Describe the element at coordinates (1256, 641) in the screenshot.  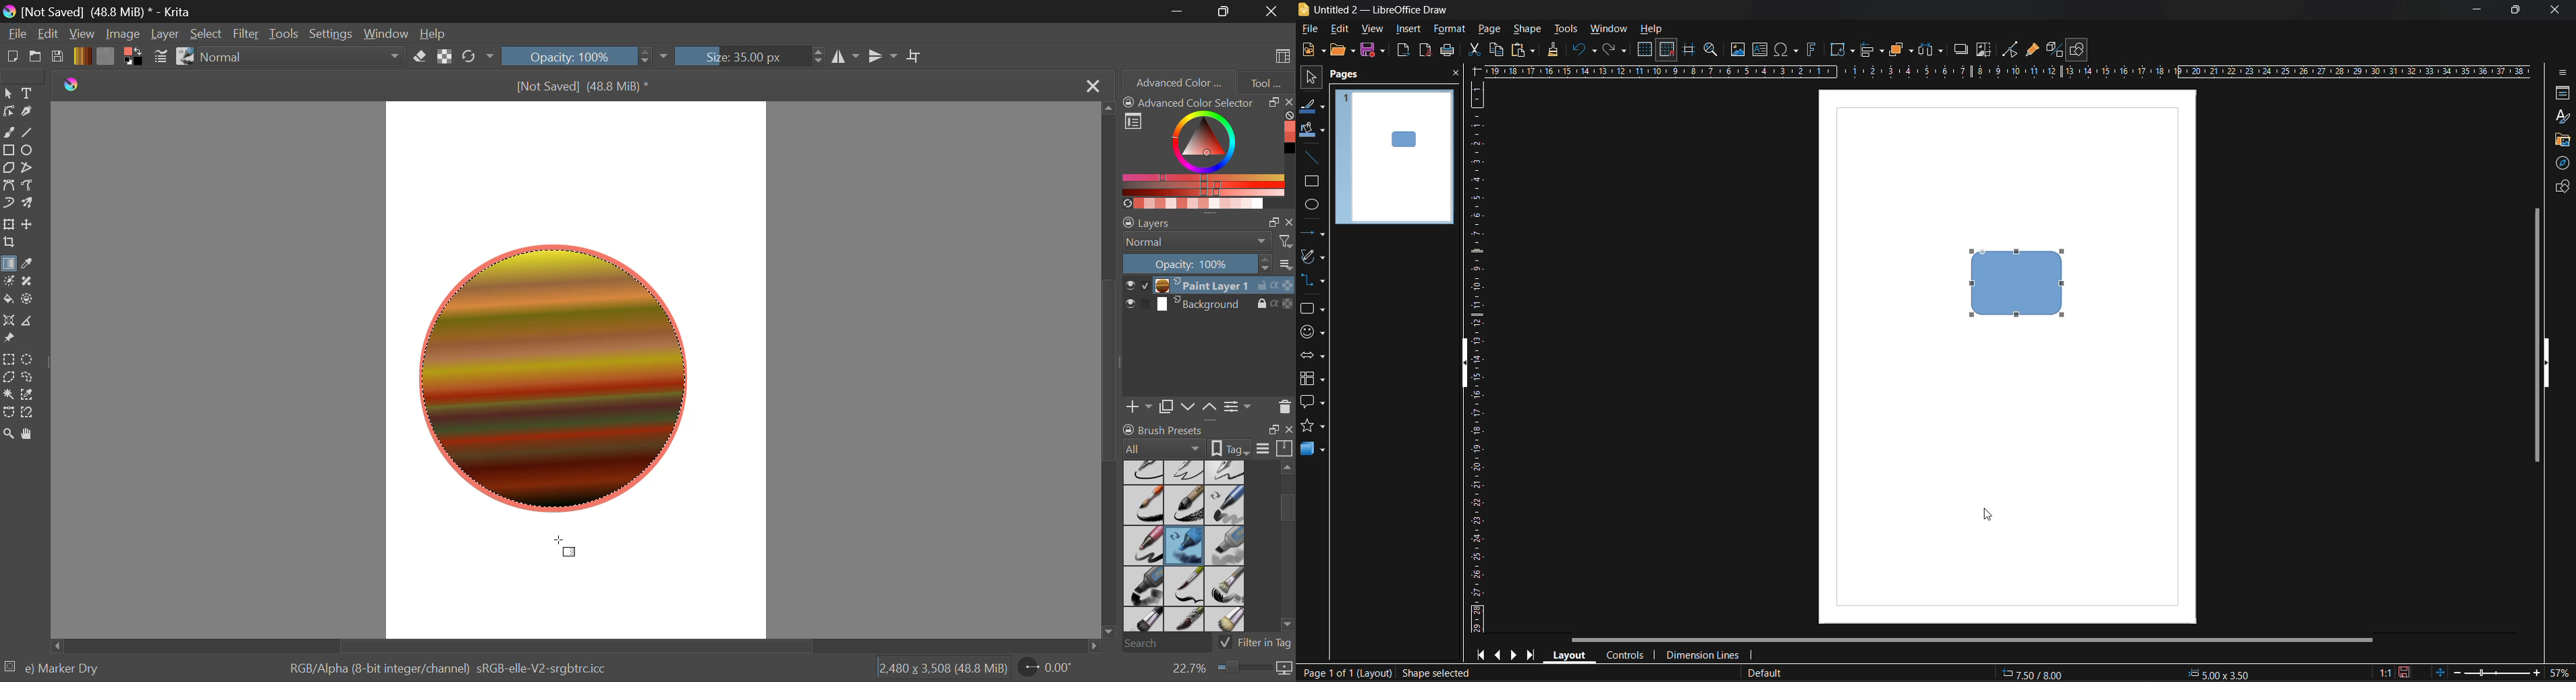
I see `Filter in Tag` at that location.